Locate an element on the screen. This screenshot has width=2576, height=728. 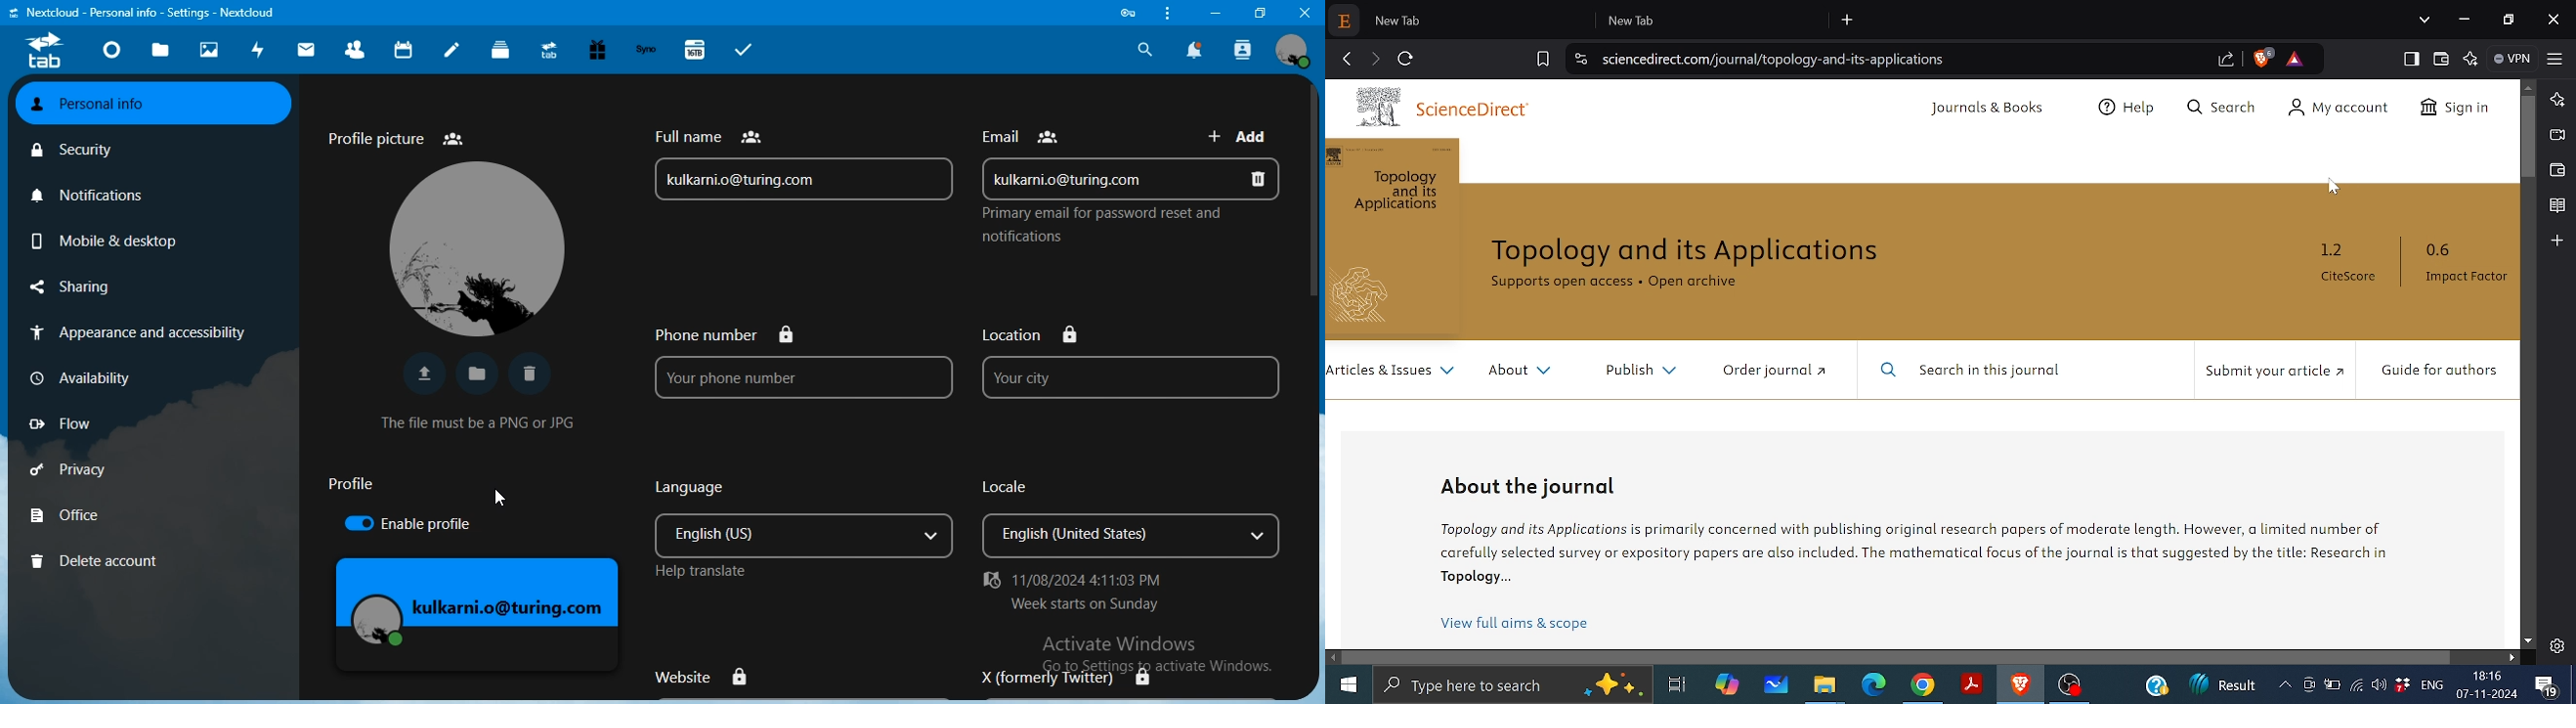
Copilot is located at coordinates (1729, 684).